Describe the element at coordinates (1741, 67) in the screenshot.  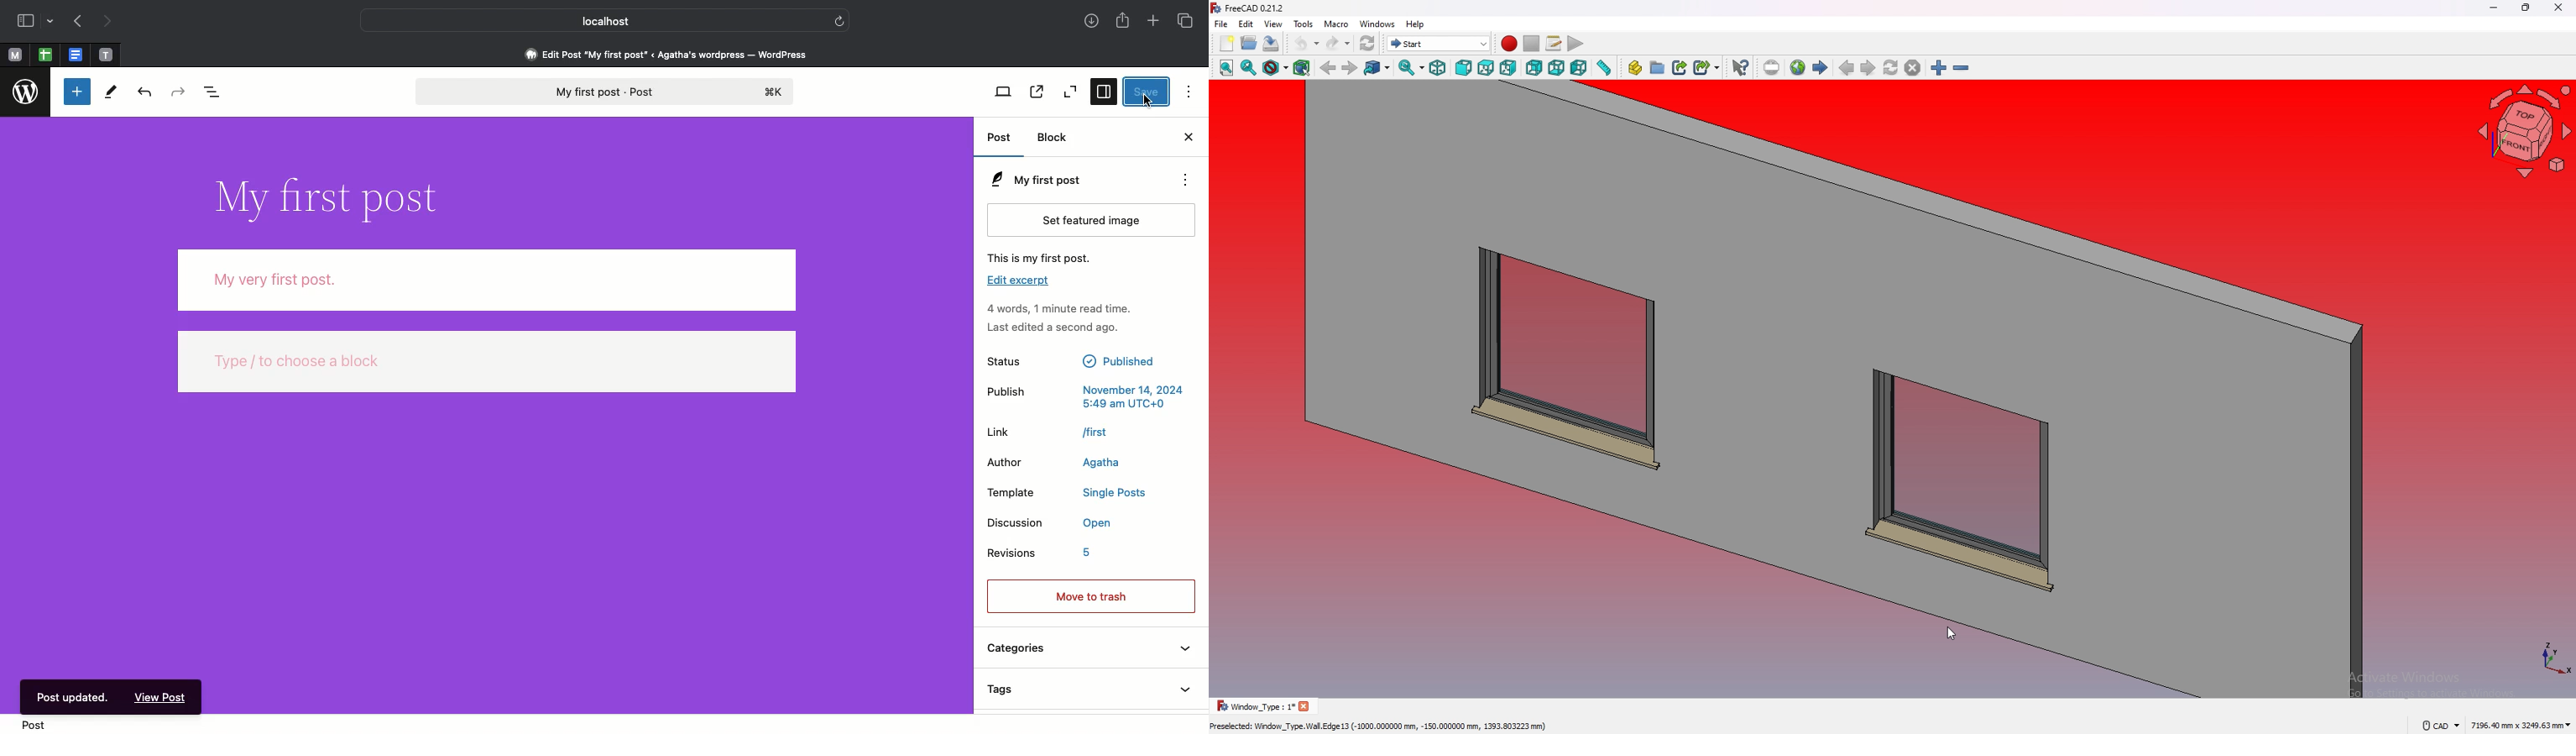
I see `what's this?` at that location.